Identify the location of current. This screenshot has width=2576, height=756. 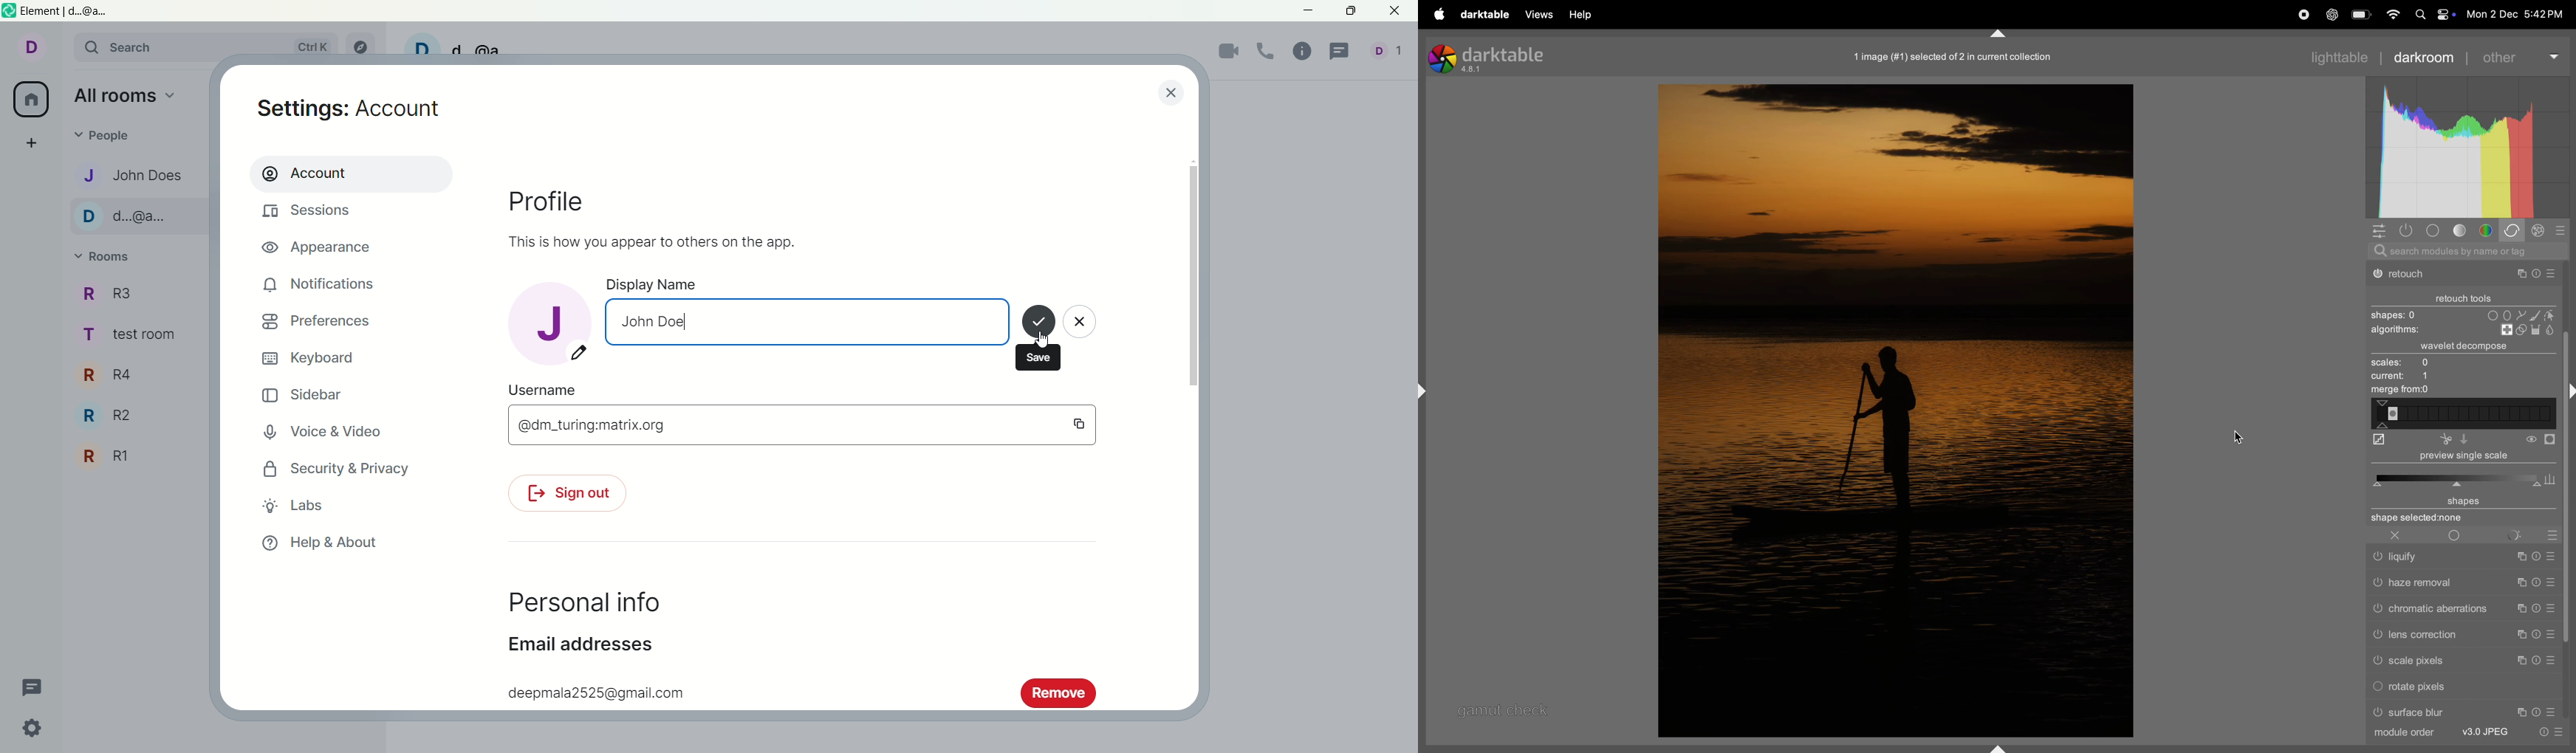
(2403, 378).